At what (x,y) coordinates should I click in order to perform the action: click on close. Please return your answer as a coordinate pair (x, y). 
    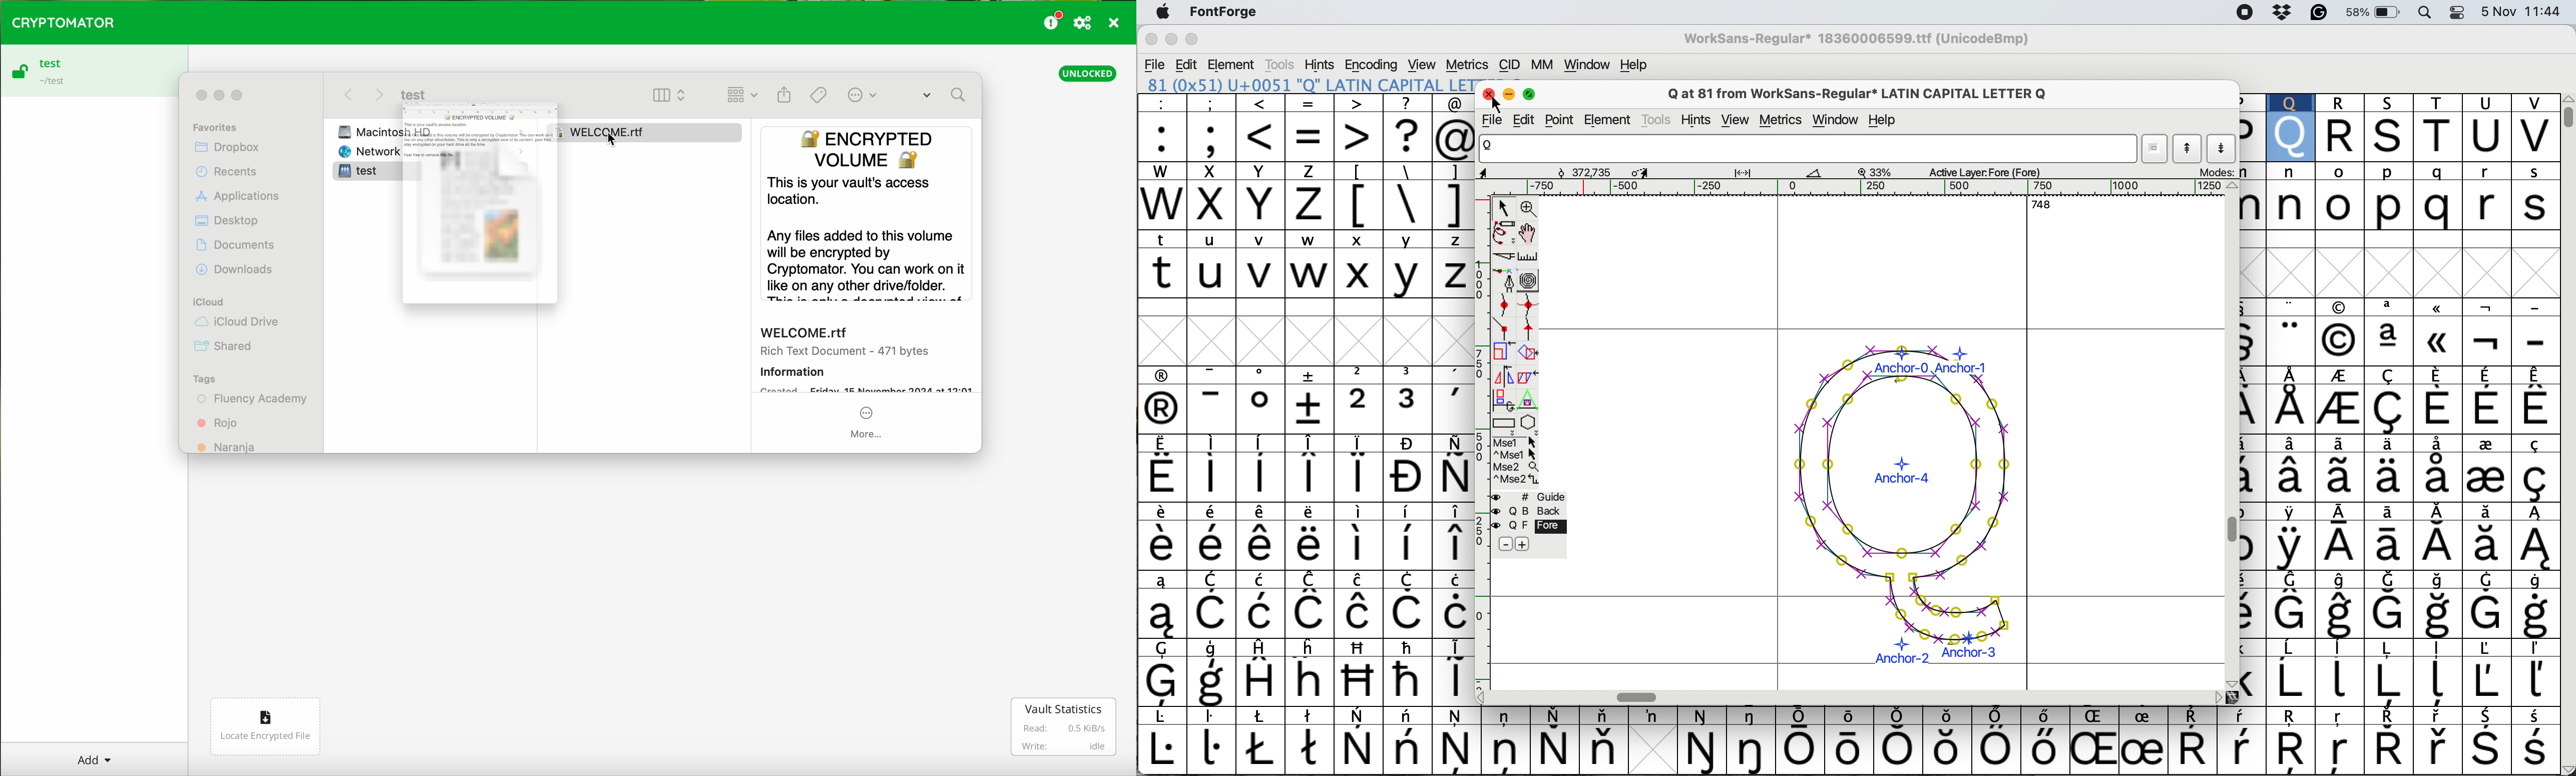
    Looking at the image, I should click on (1151, 39).